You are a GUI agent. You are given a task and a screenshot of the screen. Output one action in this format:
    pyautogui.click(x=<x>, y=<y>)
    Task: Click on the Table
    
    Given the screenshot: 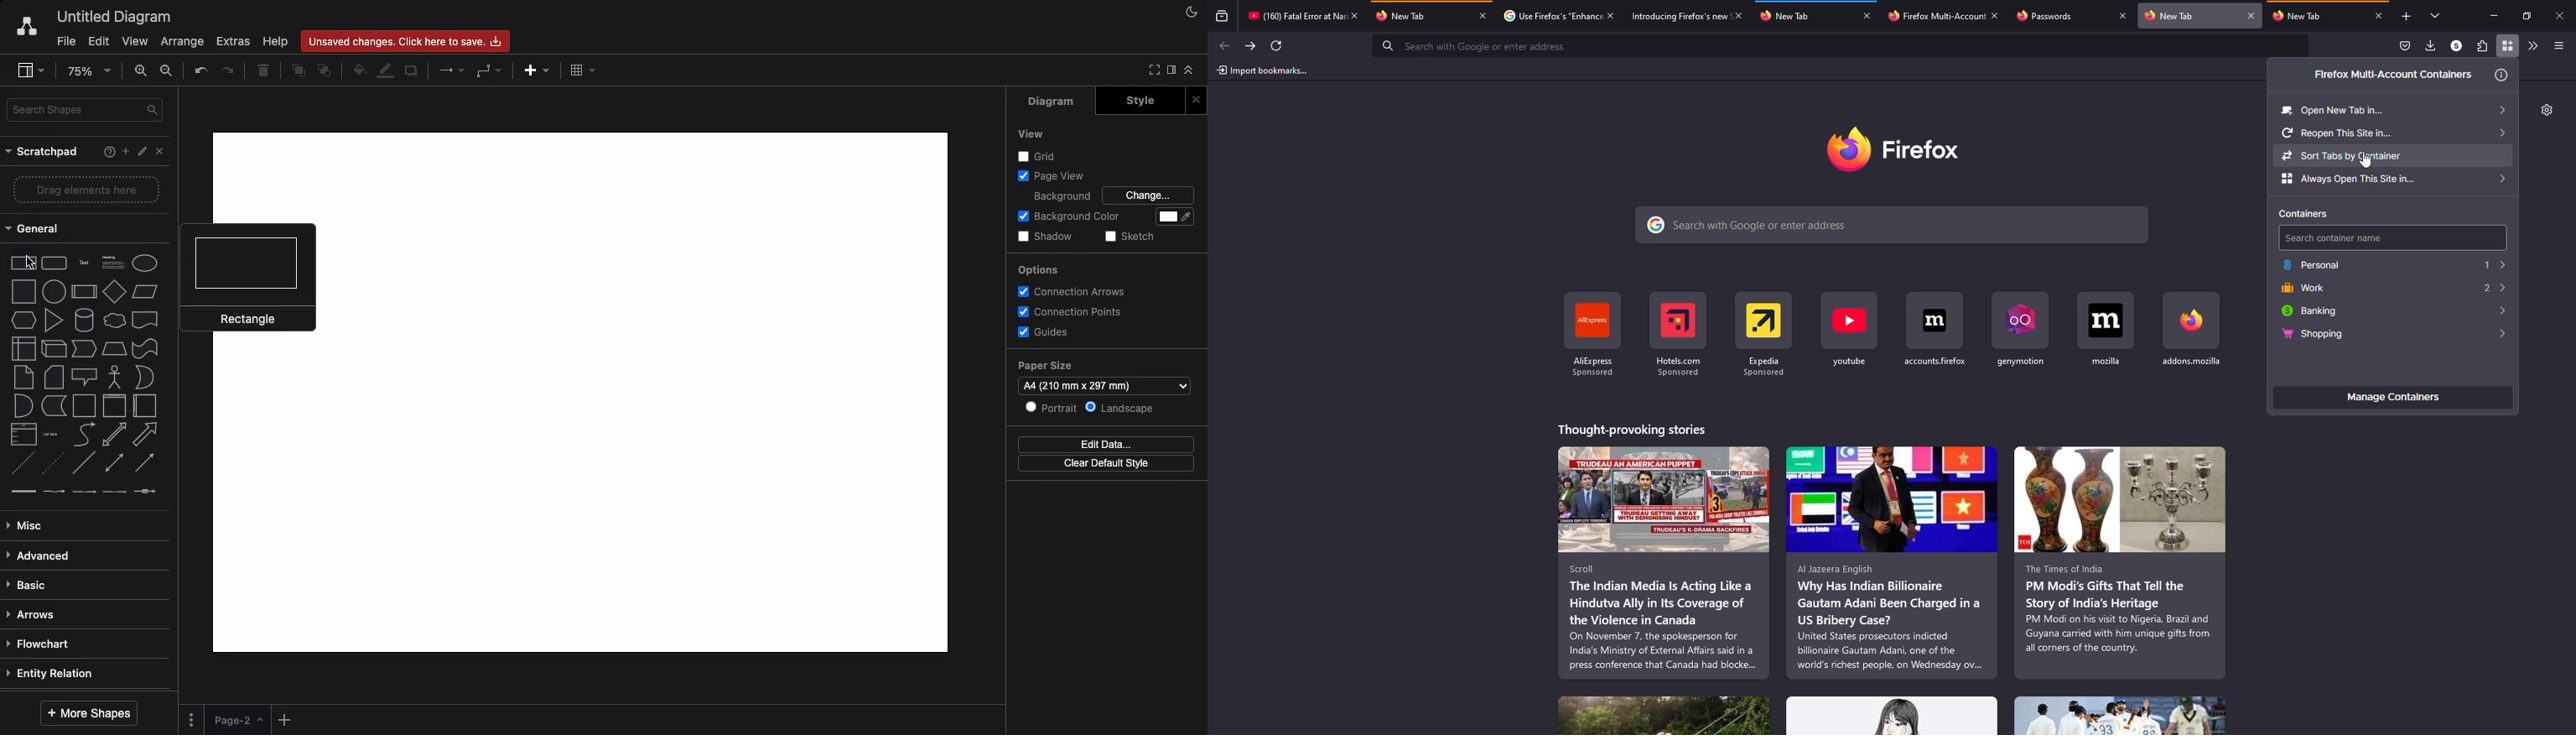 What is the action you would take?
    pyautogui.click(x=586, y=71)
    